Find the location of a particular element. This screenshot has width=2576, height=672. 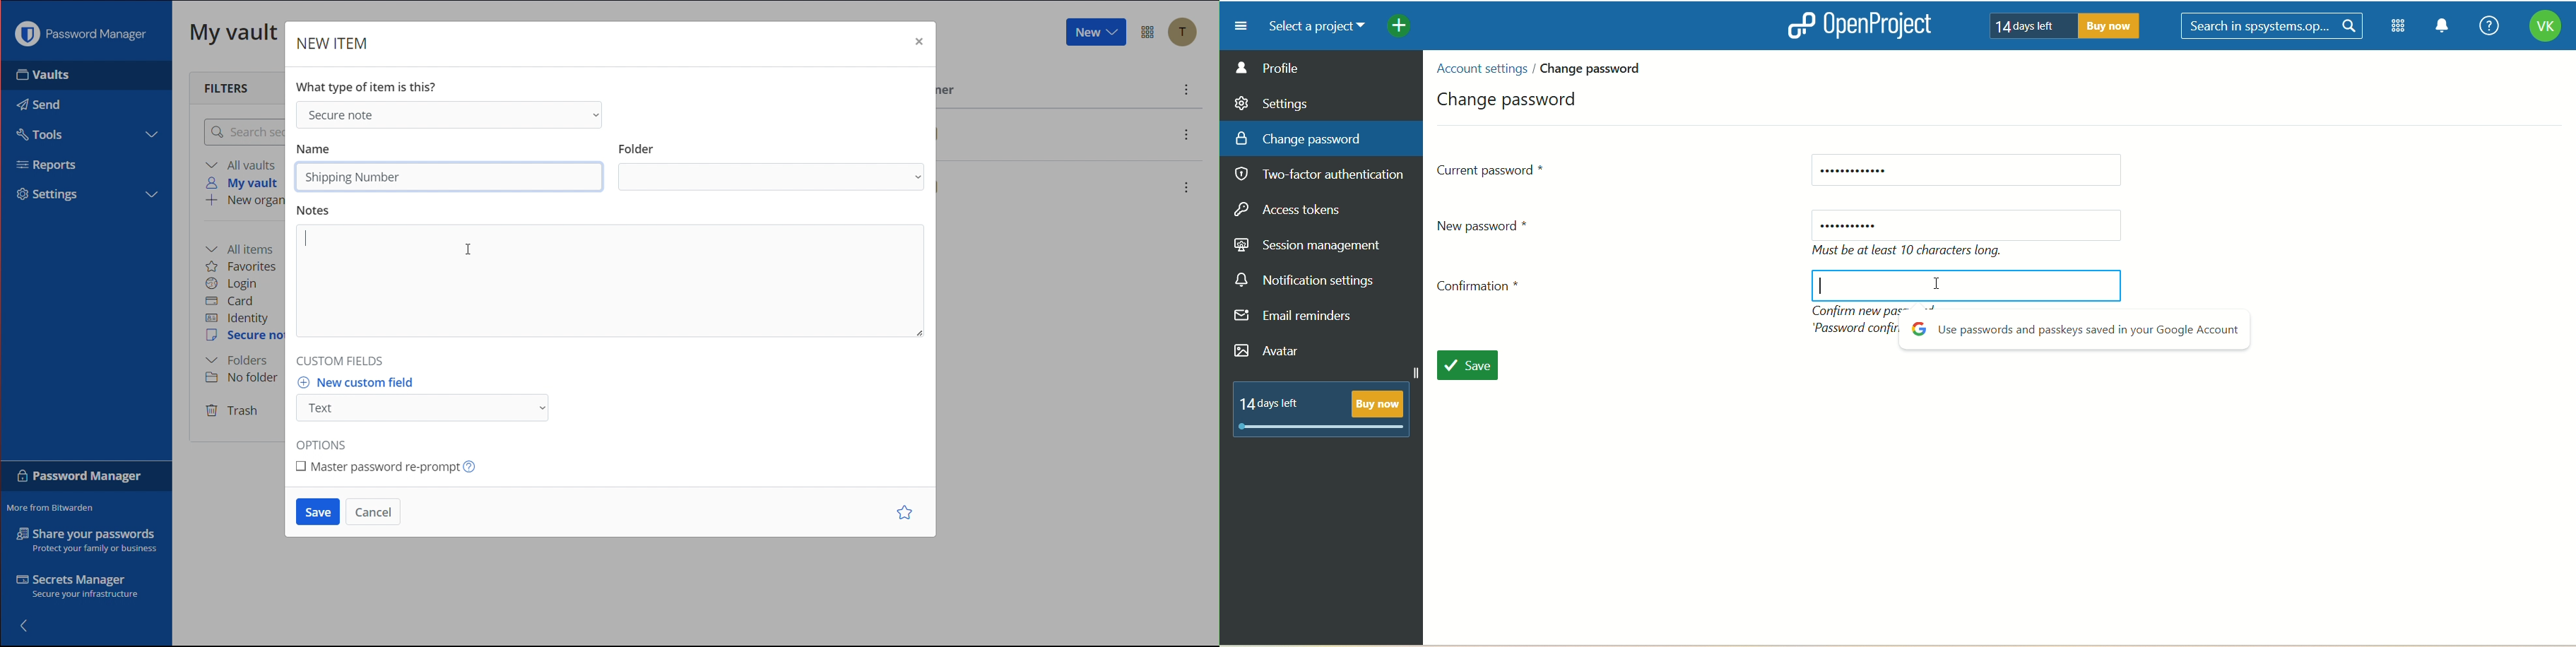

notification is located at coordinates (2442, 28).